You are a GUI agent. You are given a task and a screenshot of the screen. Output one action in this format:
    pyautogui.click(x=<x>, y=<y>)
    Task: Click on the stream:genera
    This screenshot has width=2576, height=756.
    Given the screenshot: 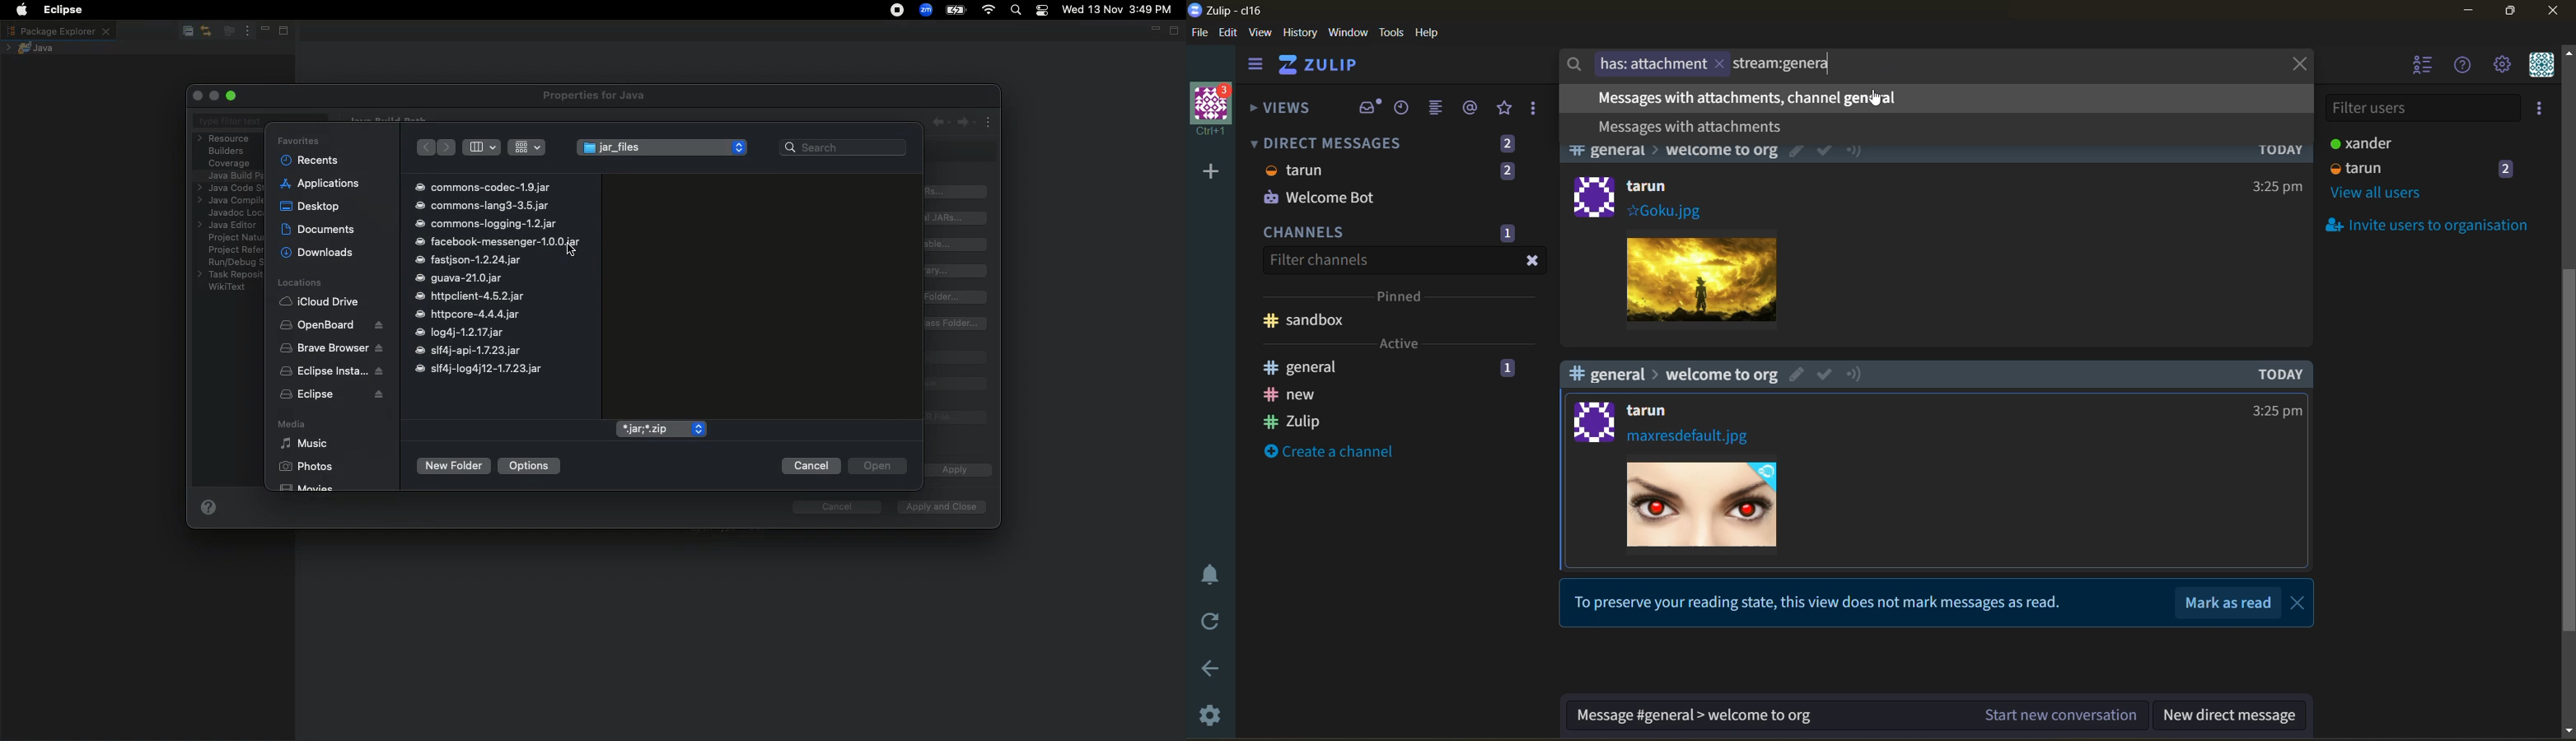 What is the action you would take?
    pyautogui.click(x=1799, y=63)
    